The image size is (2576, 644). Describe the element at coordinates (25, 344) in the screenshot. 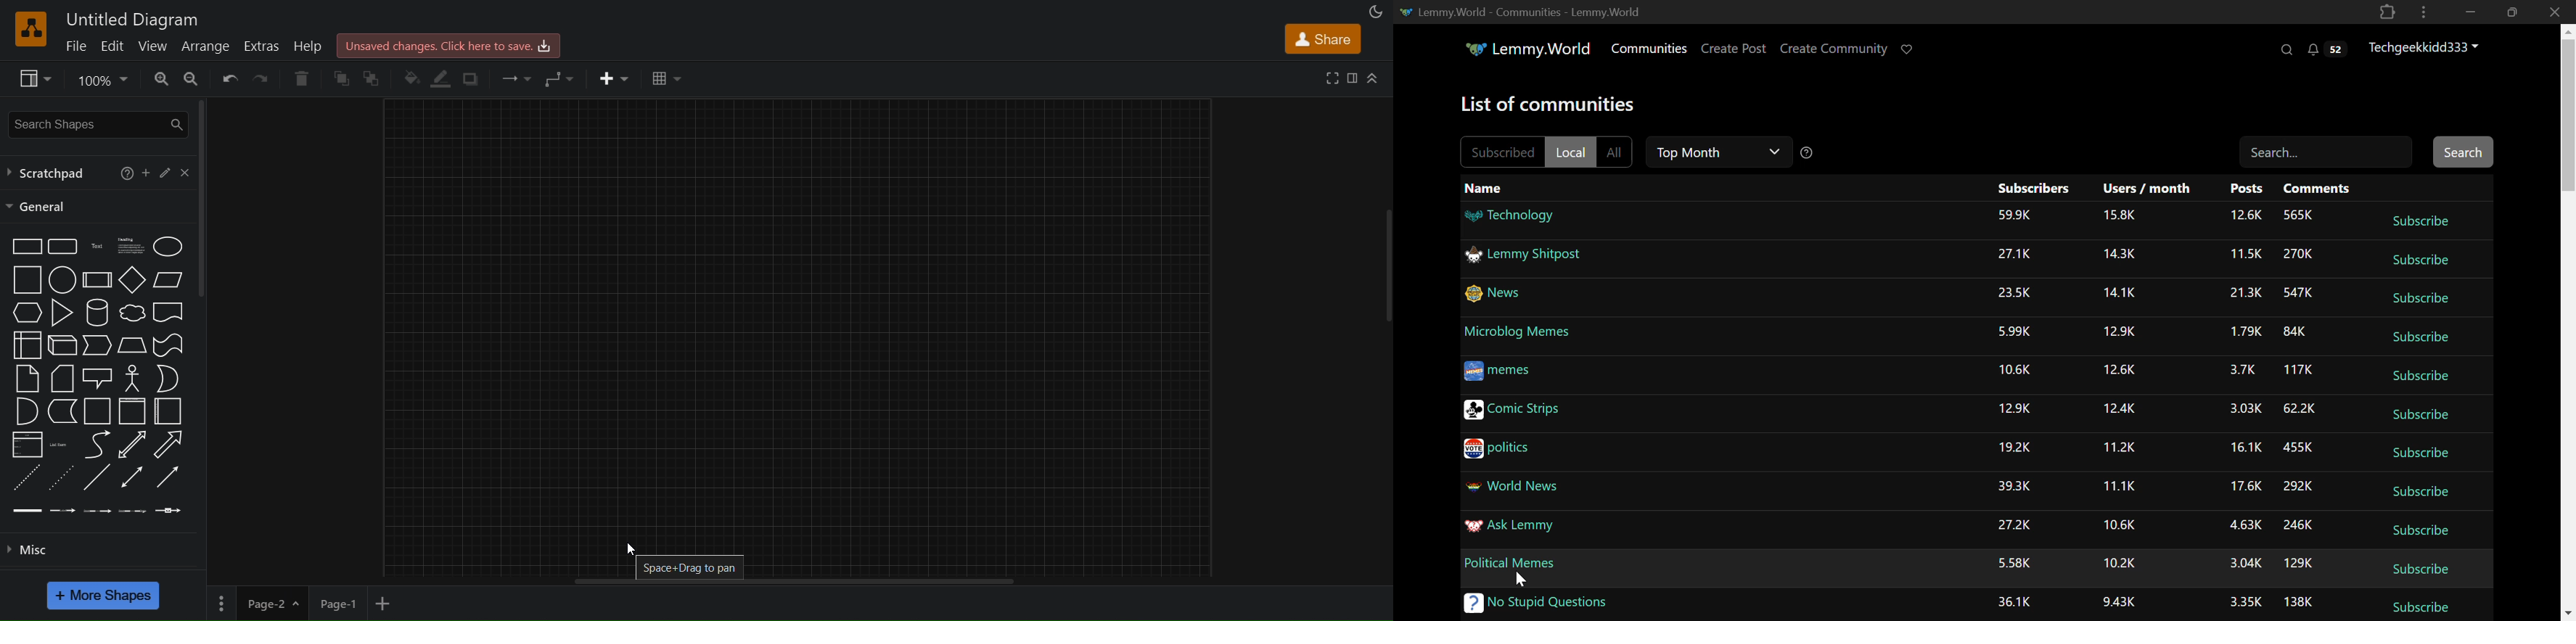

I see `internal storage` at that location.